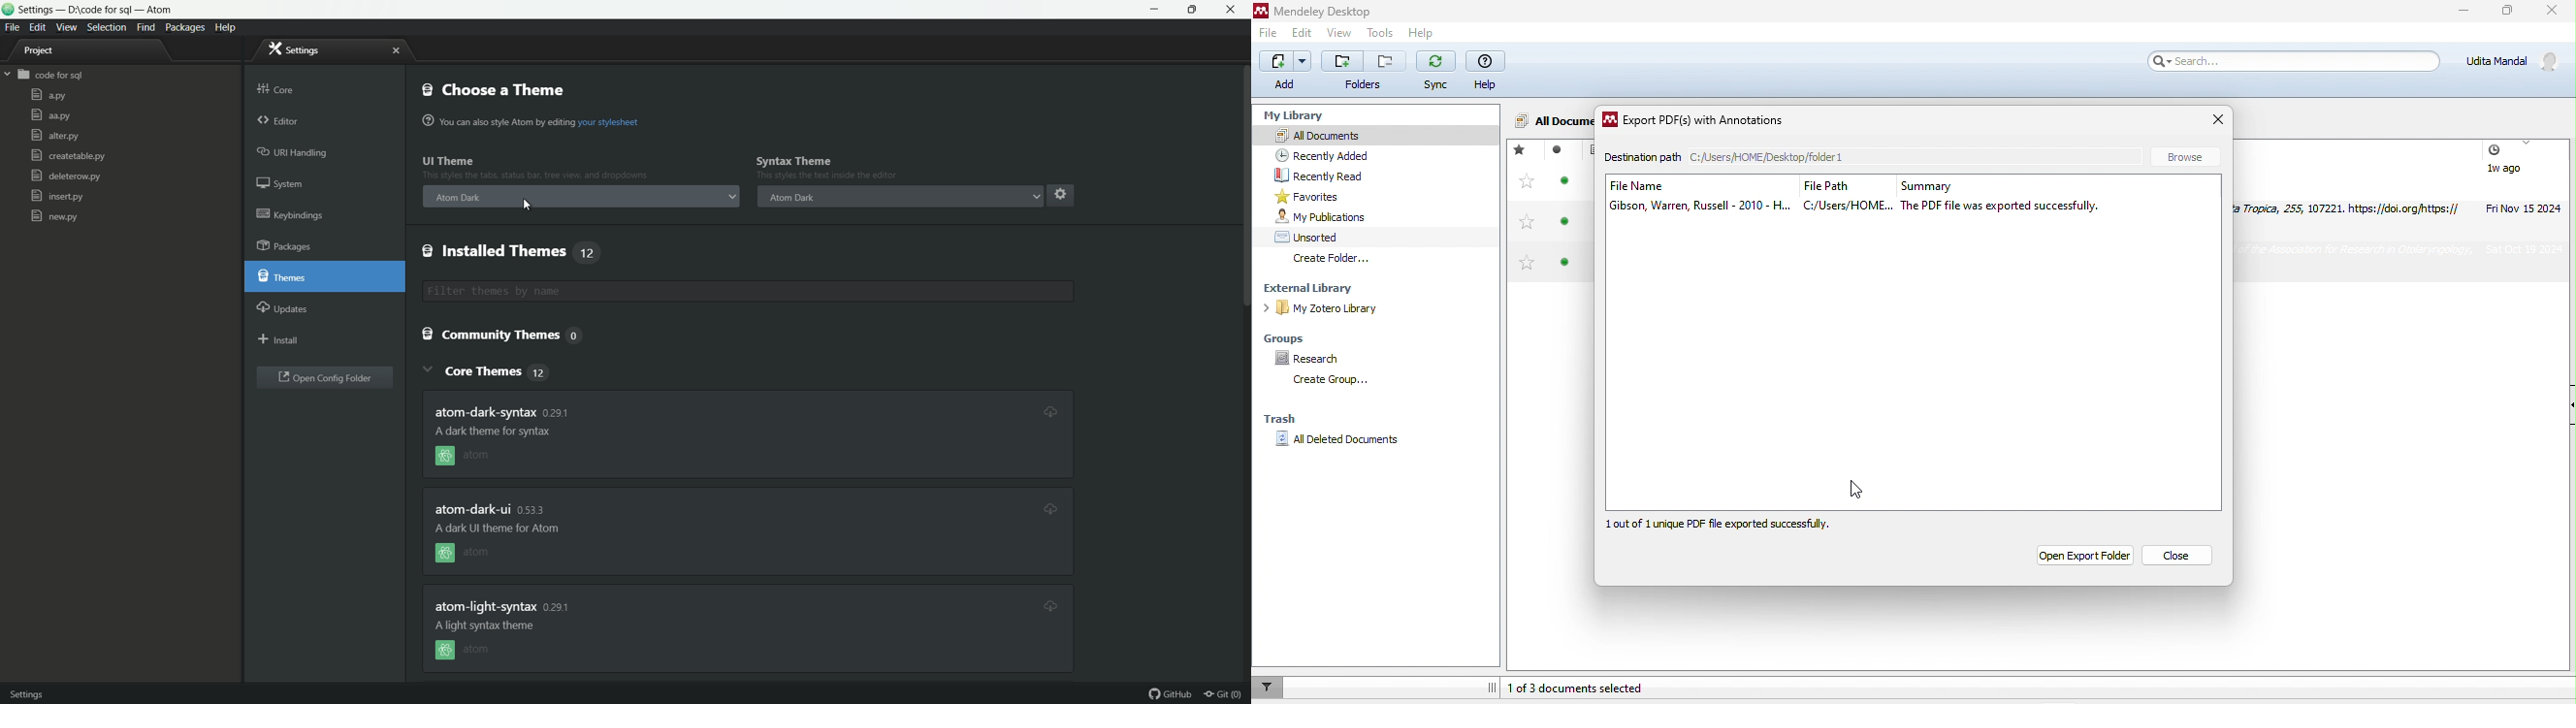 The width and height of the screenshot is (2576, 728). Describe the element at coordinates (1048, 605) in the screenshot. I see `download` at that location.